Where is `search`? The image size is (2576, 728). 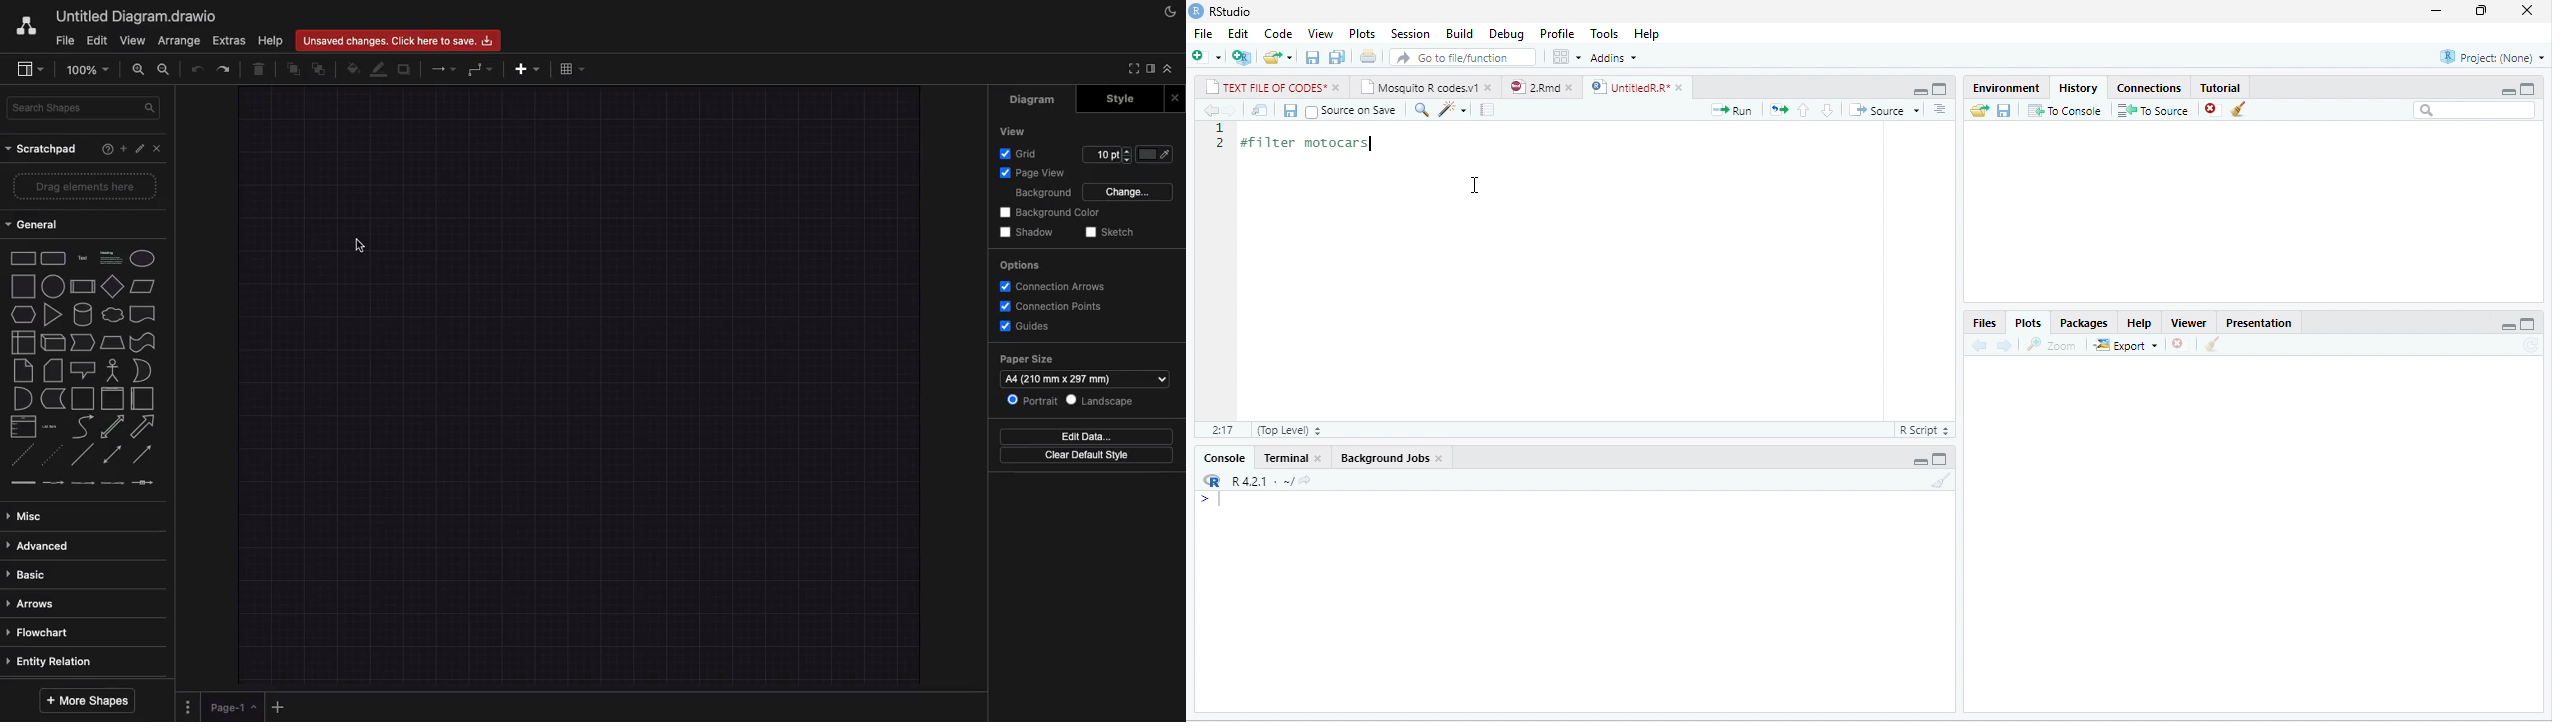 search is located at coordinates (1421, 110).